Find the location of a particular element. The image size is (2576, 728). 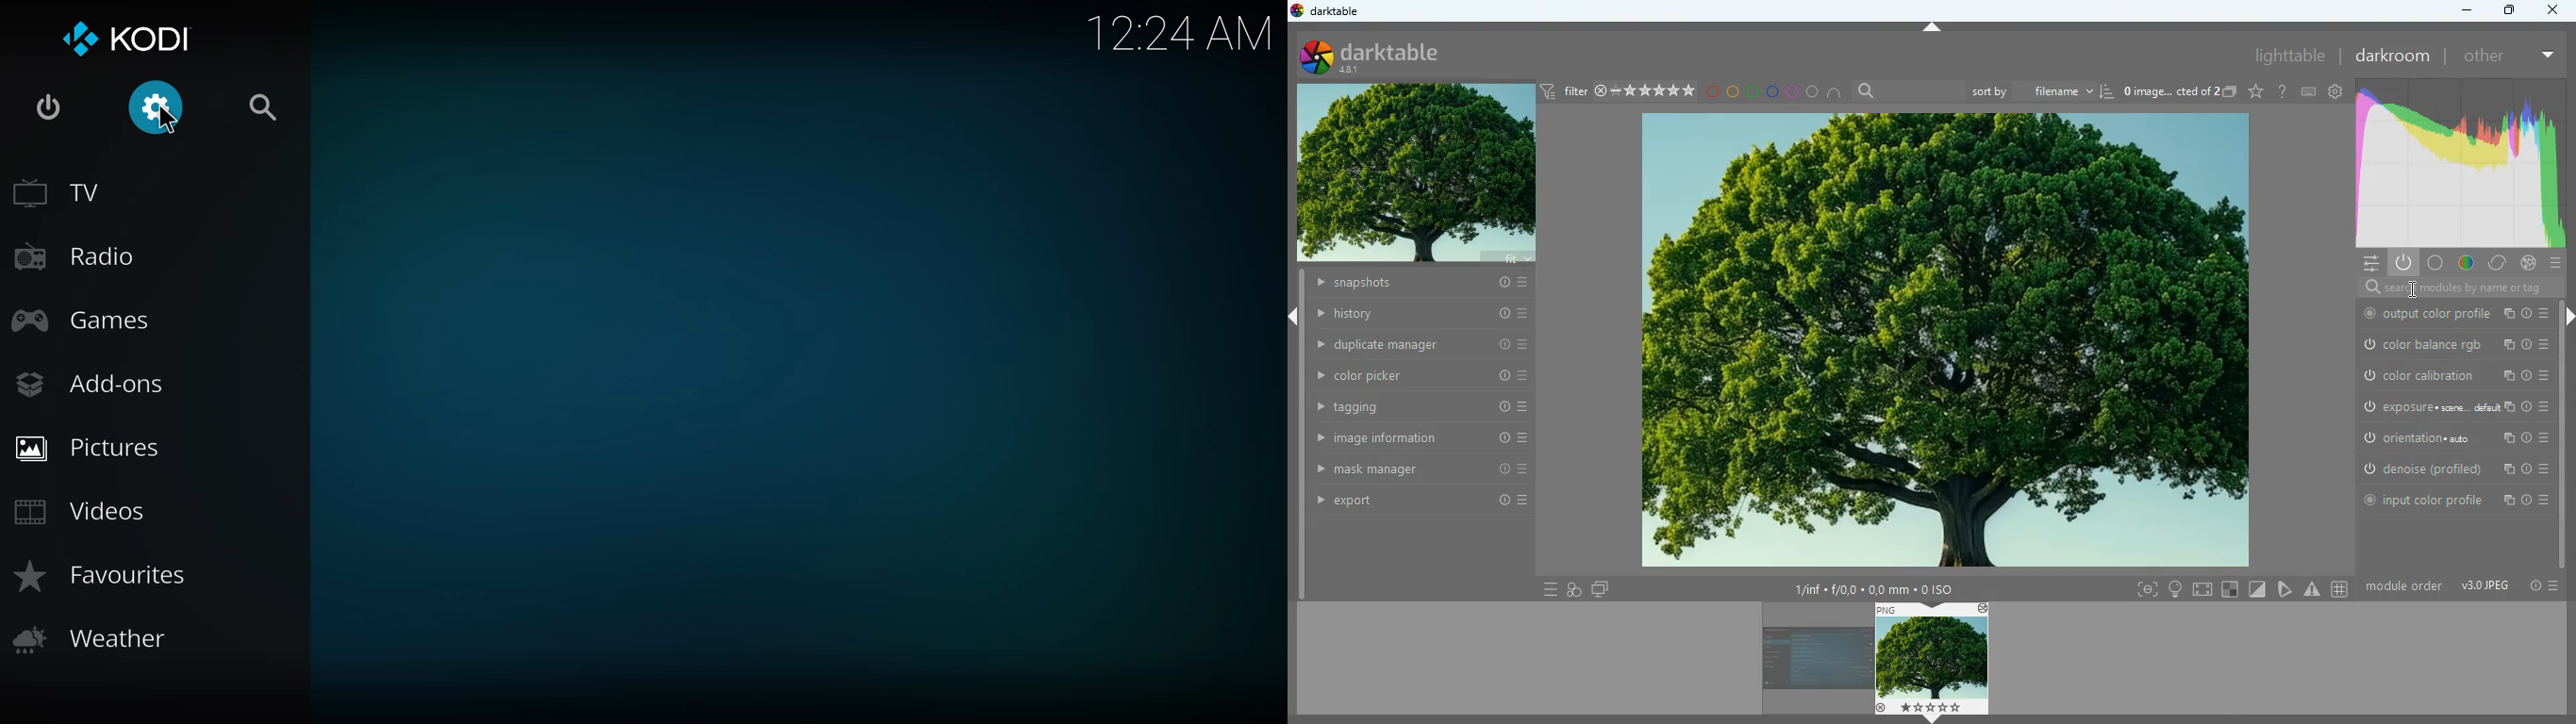

effect is located at coordinates (2530, 262).